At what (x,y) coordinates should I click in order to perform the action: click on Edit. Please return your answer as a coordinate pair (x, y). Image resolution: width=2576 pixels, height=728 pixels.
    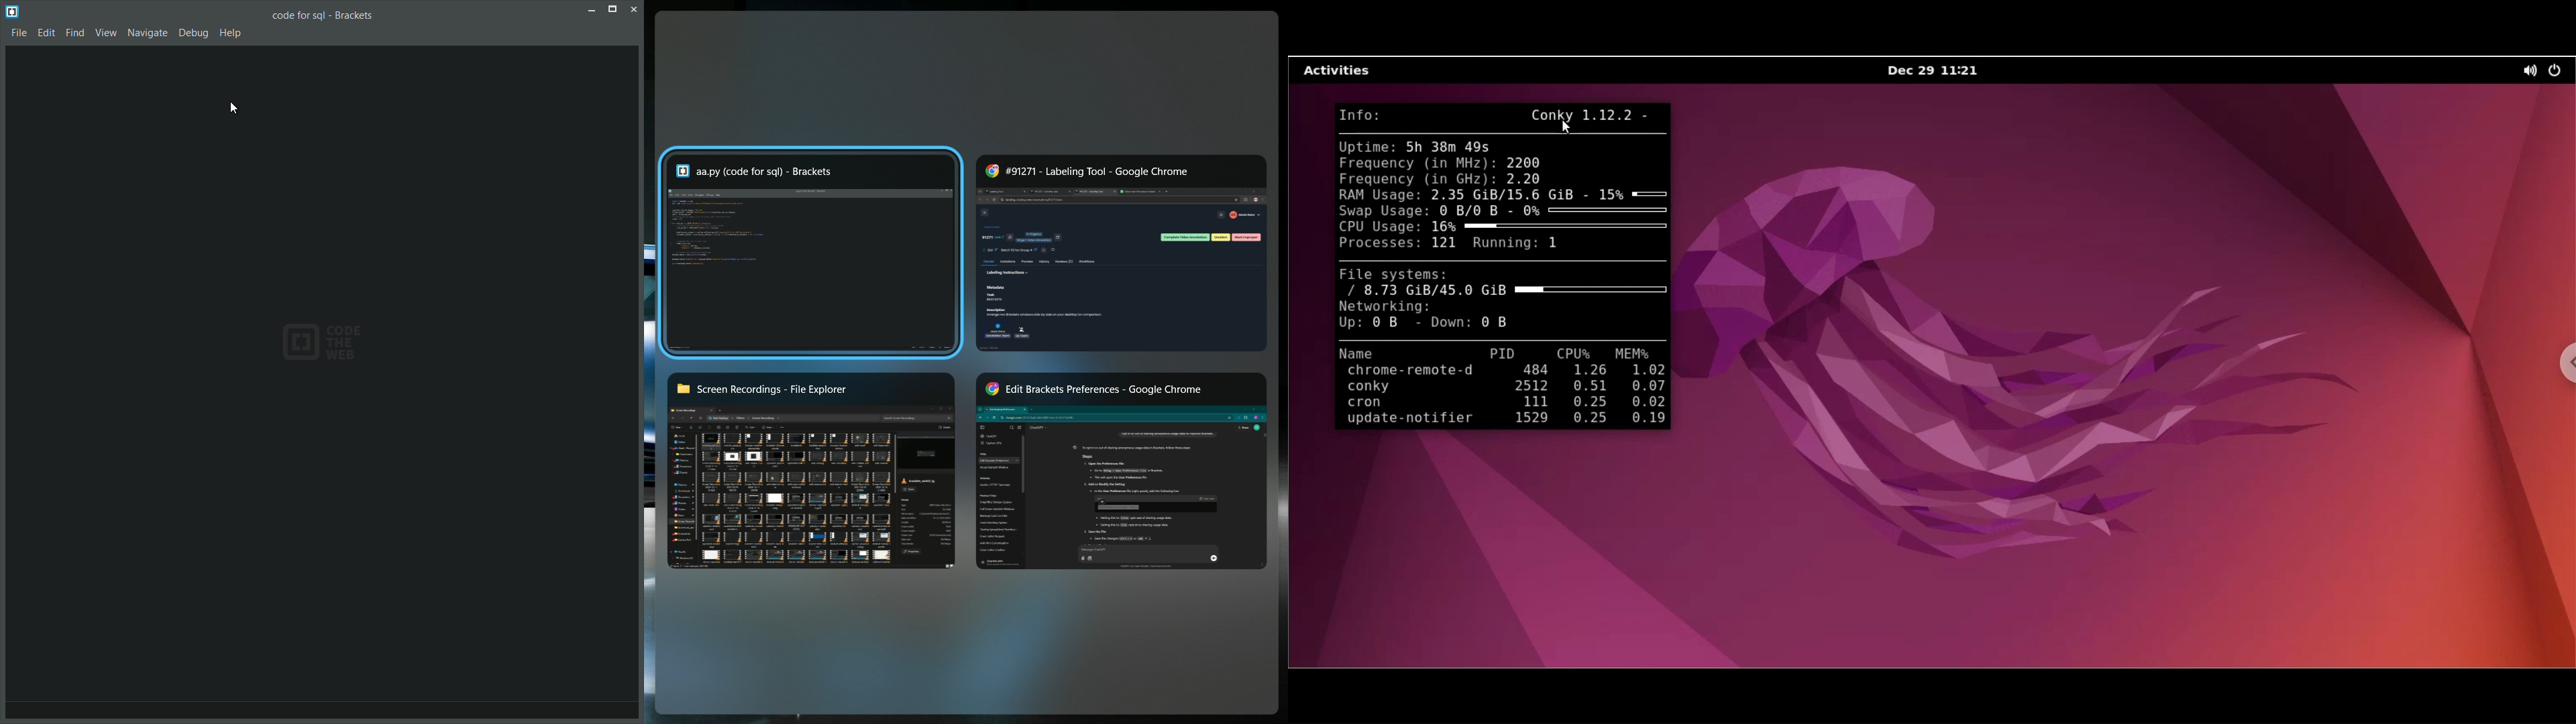
    Looking at the image, I should click on (47, 33).